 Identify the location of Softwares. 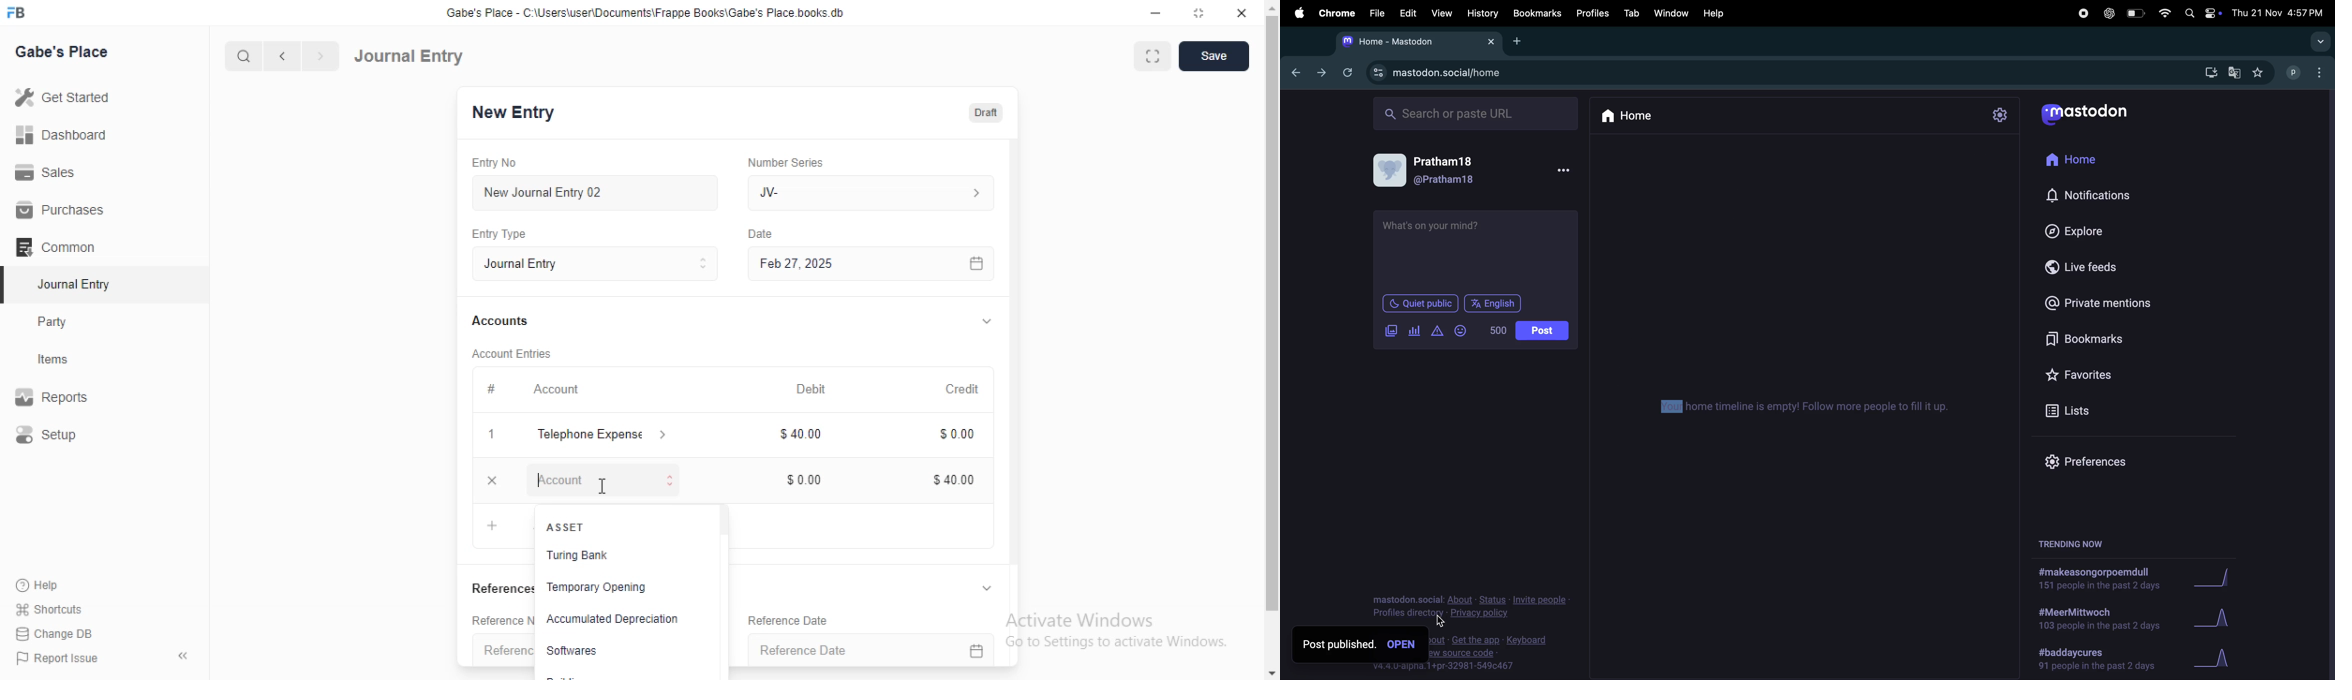
(577, 652).